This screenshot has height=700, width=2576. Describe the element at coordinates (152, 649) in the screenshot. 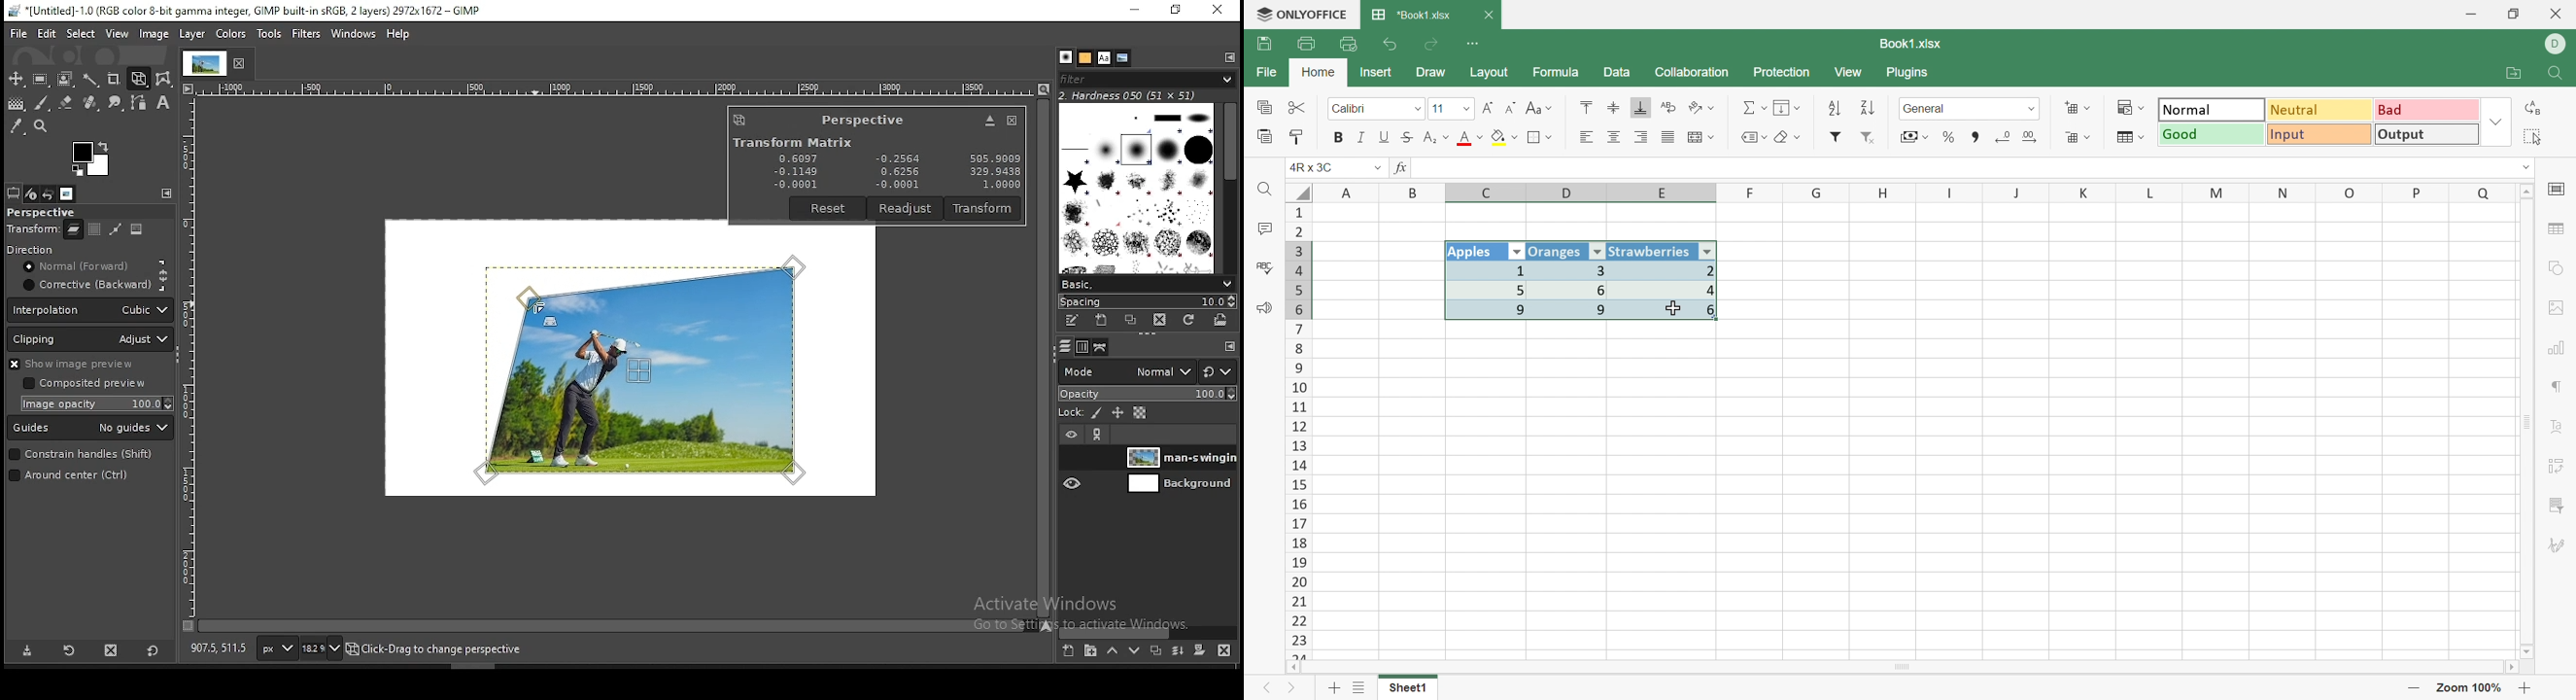

I see `restore to defaults` at that location.